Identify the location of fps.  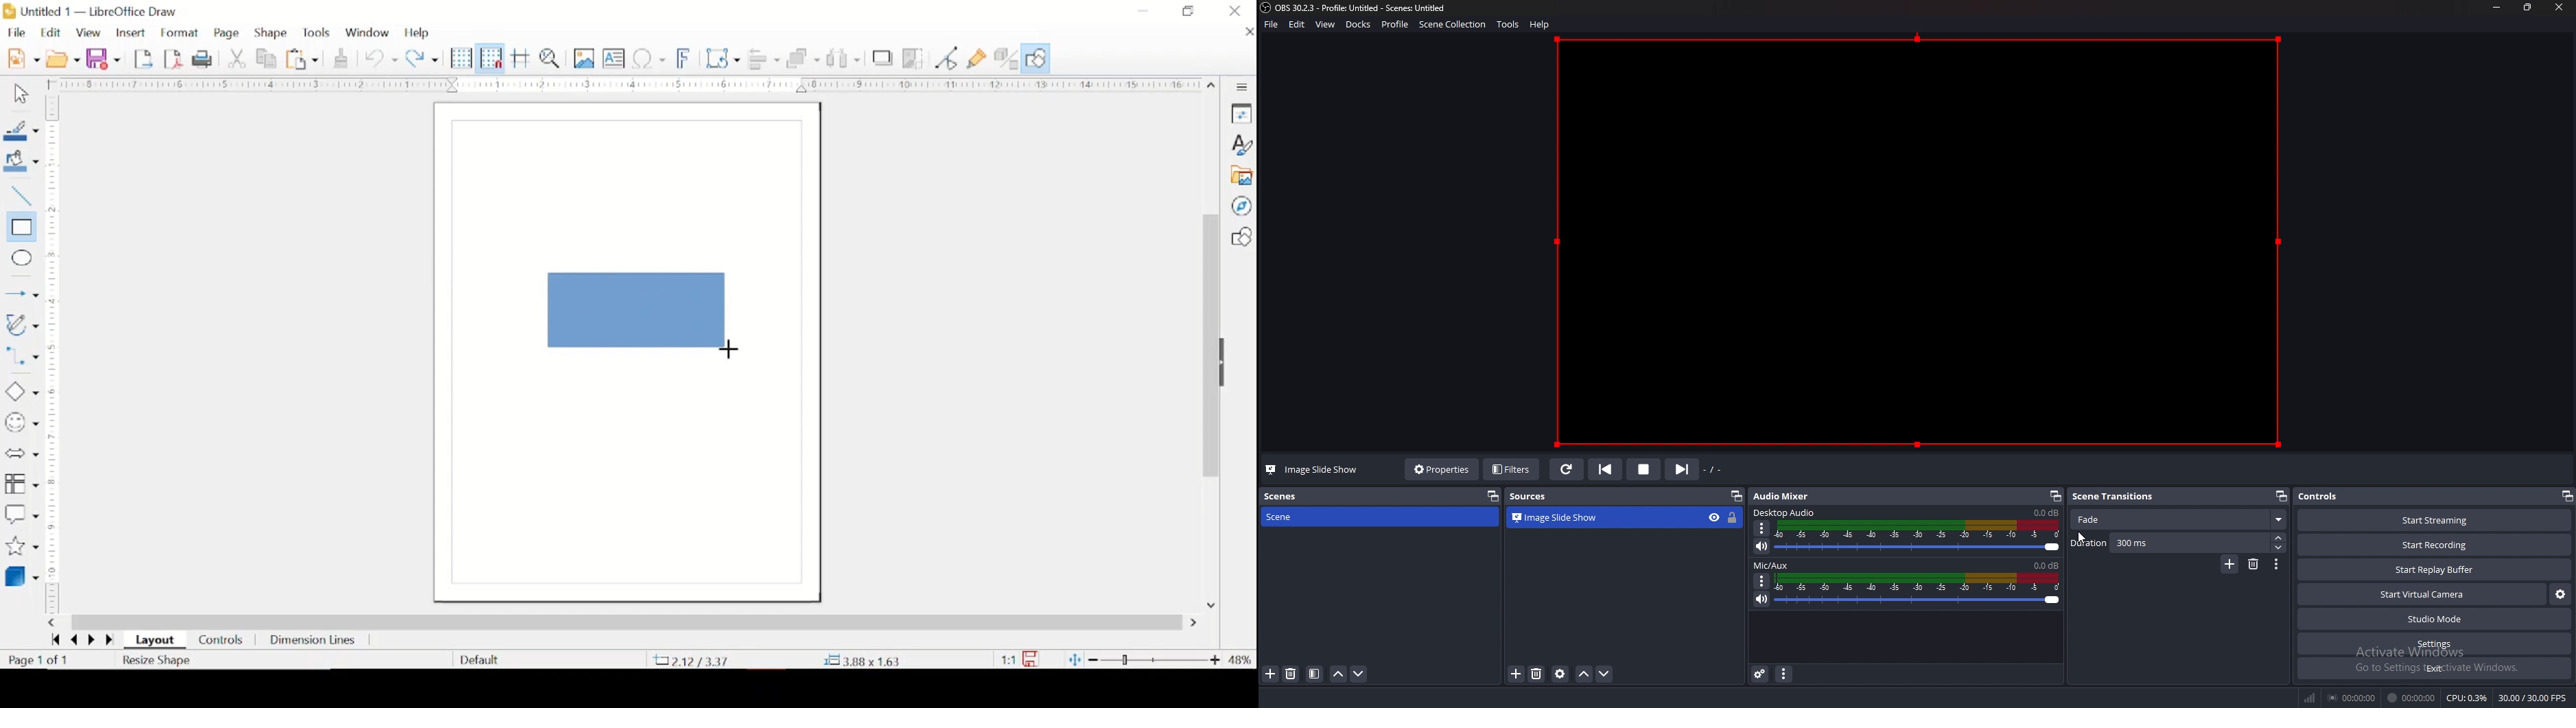
(2533, 698).